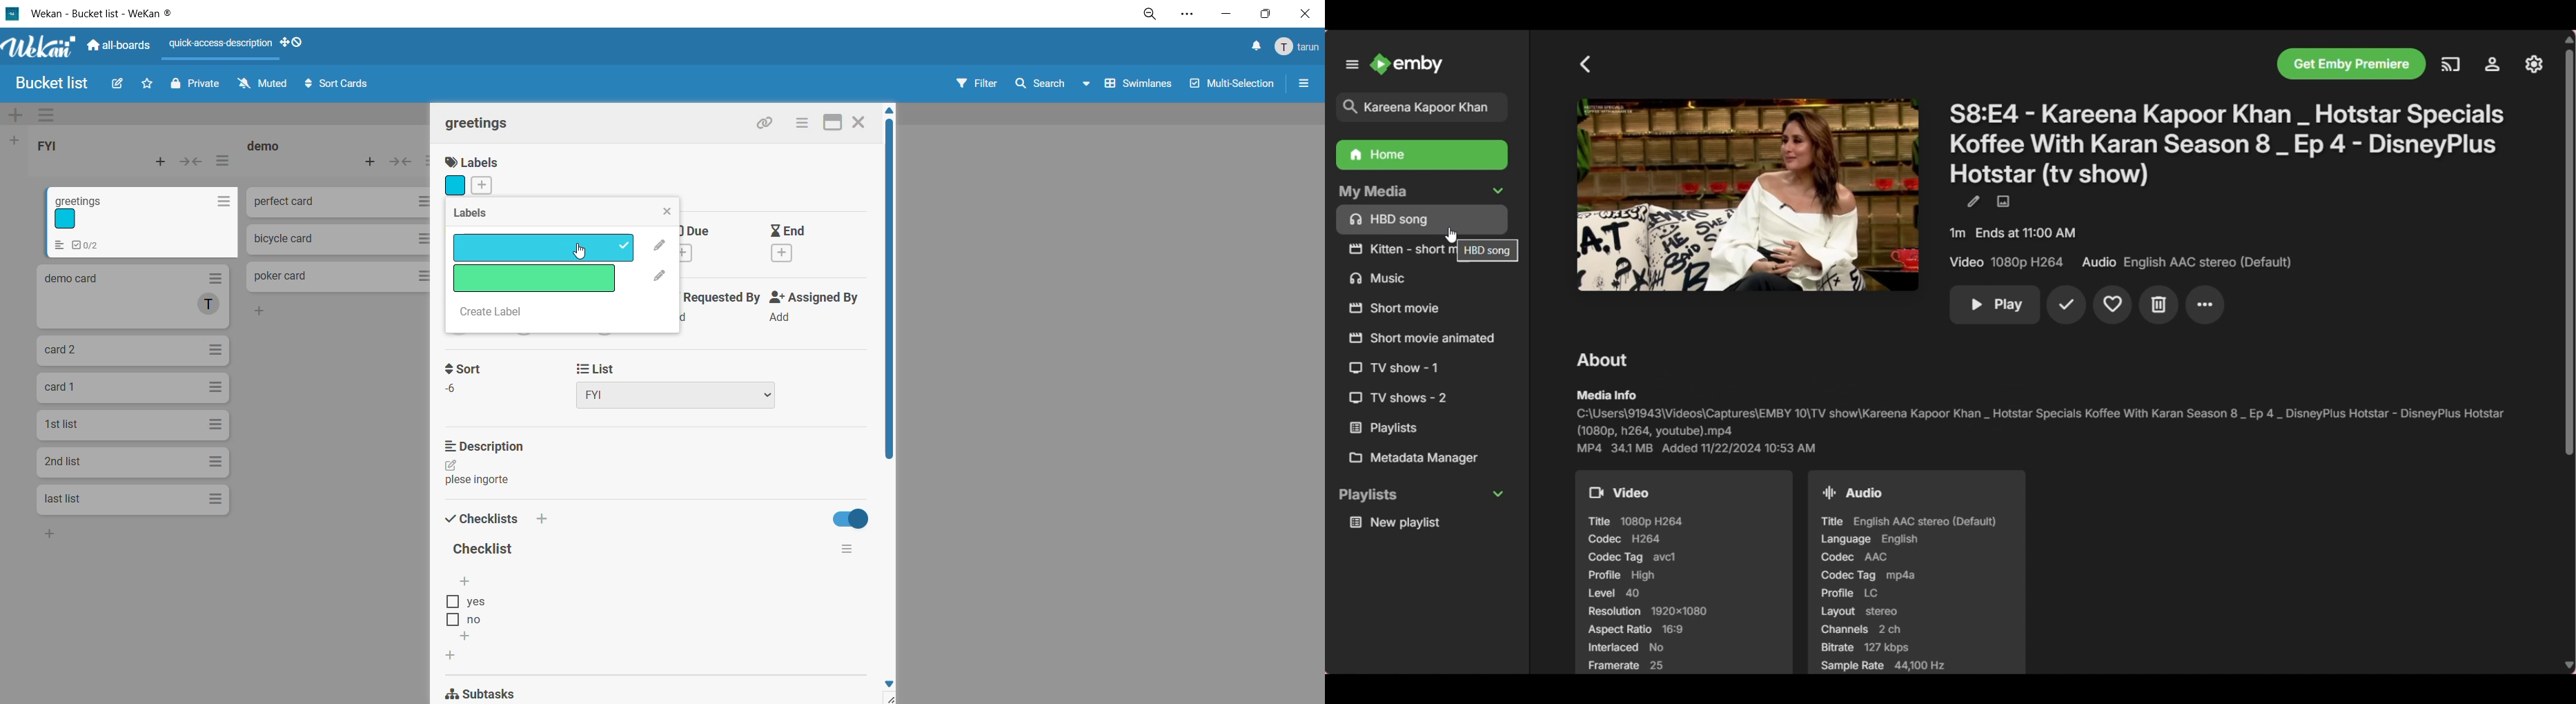 The height and width of the screenshot is (728, 2576). I want to click on notifications, so click(1257, 46).